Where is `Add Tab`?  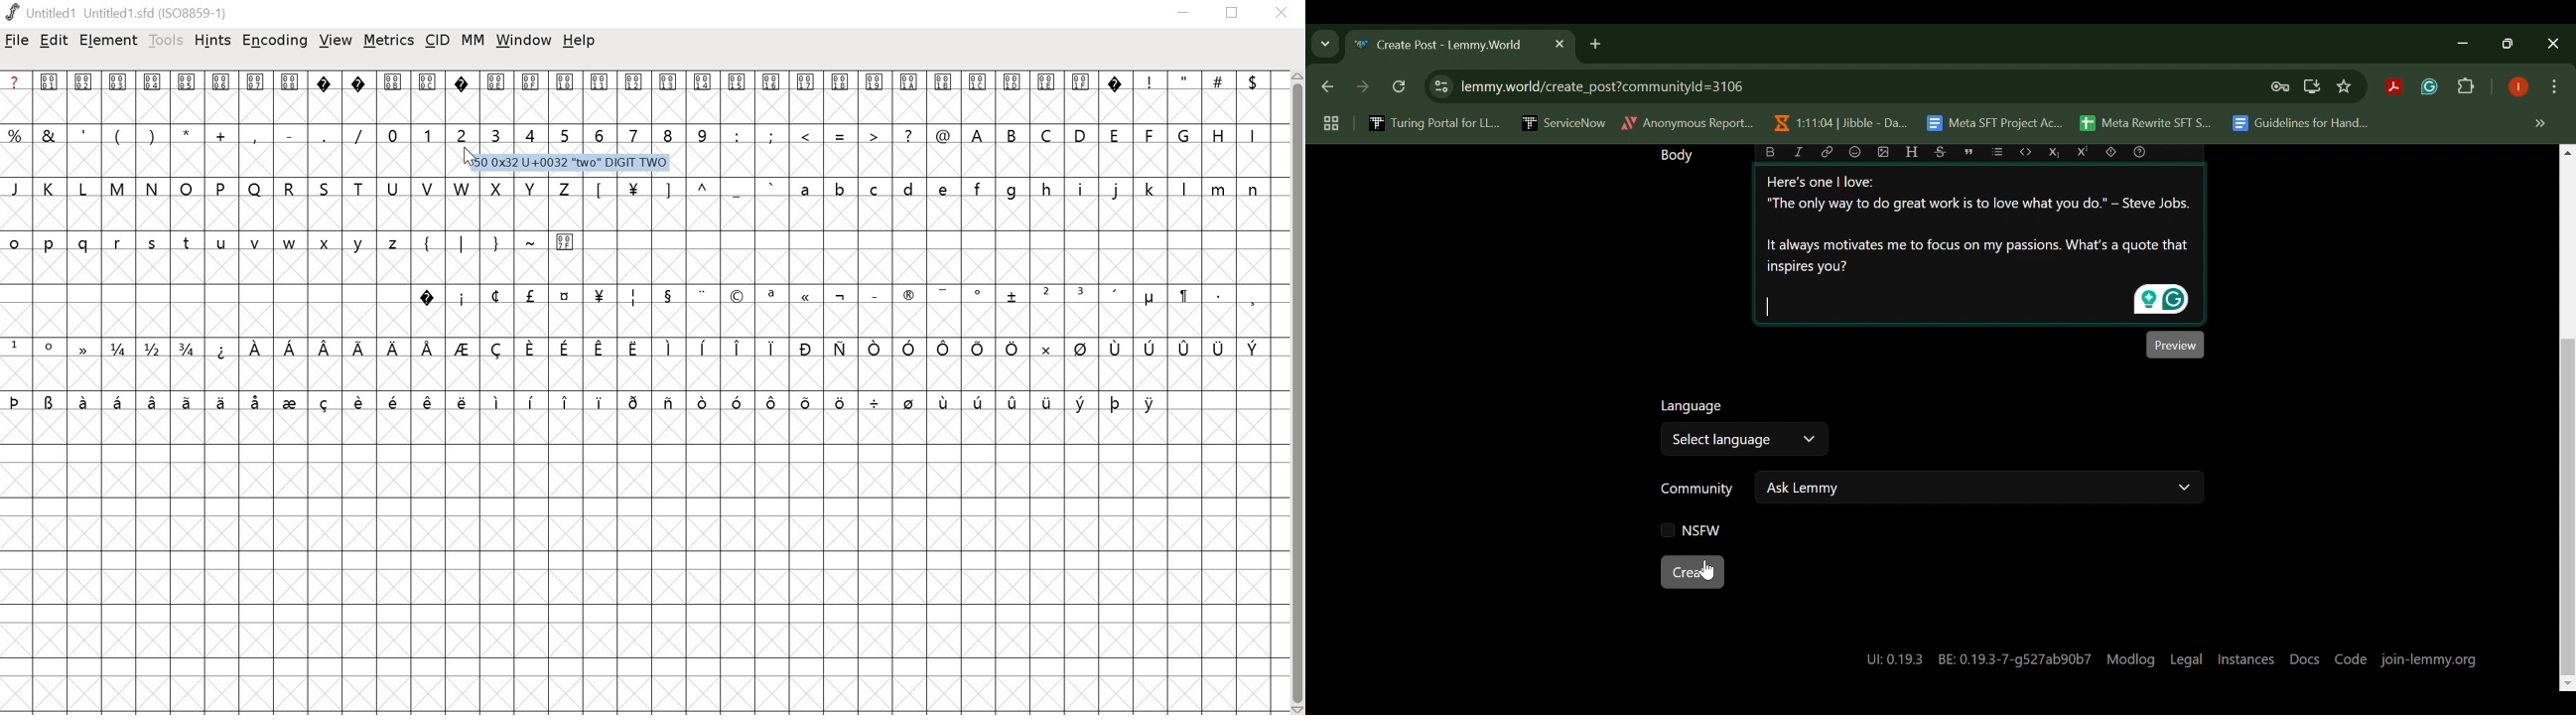
Add Tab is located at coordinates (1594, 43).